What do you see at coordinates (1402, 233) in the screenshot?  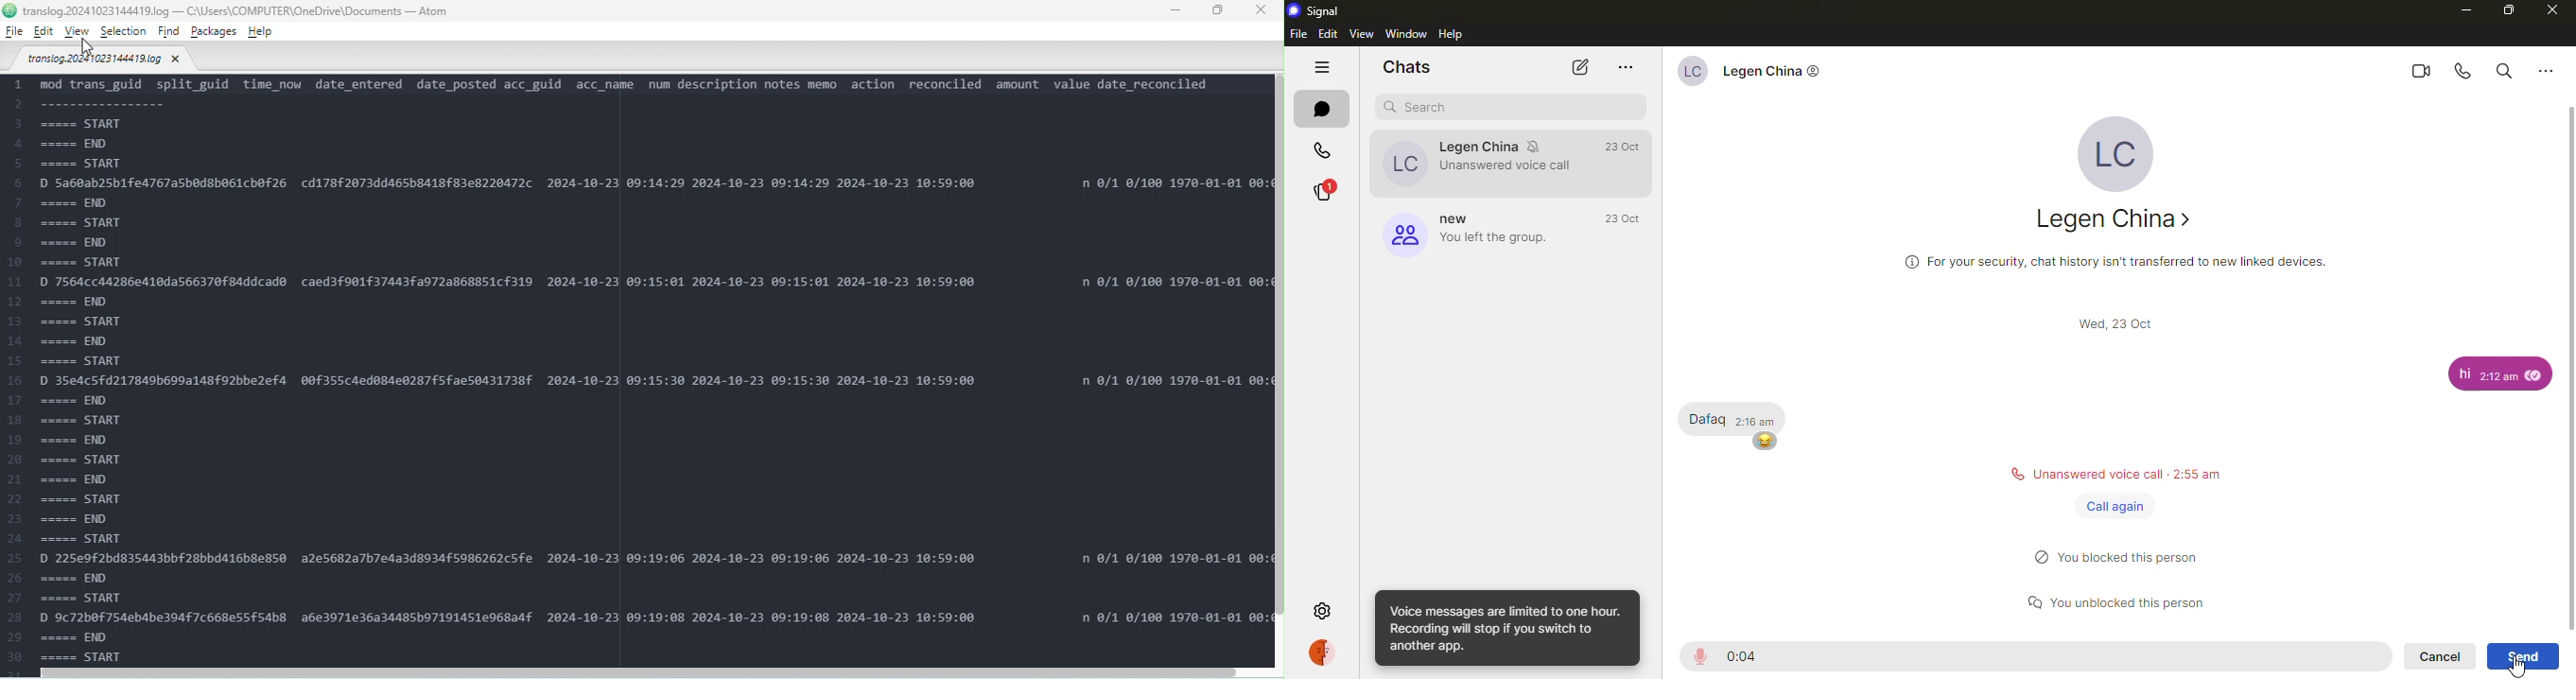 I see `group logo` at bounding box center [1402, 233].